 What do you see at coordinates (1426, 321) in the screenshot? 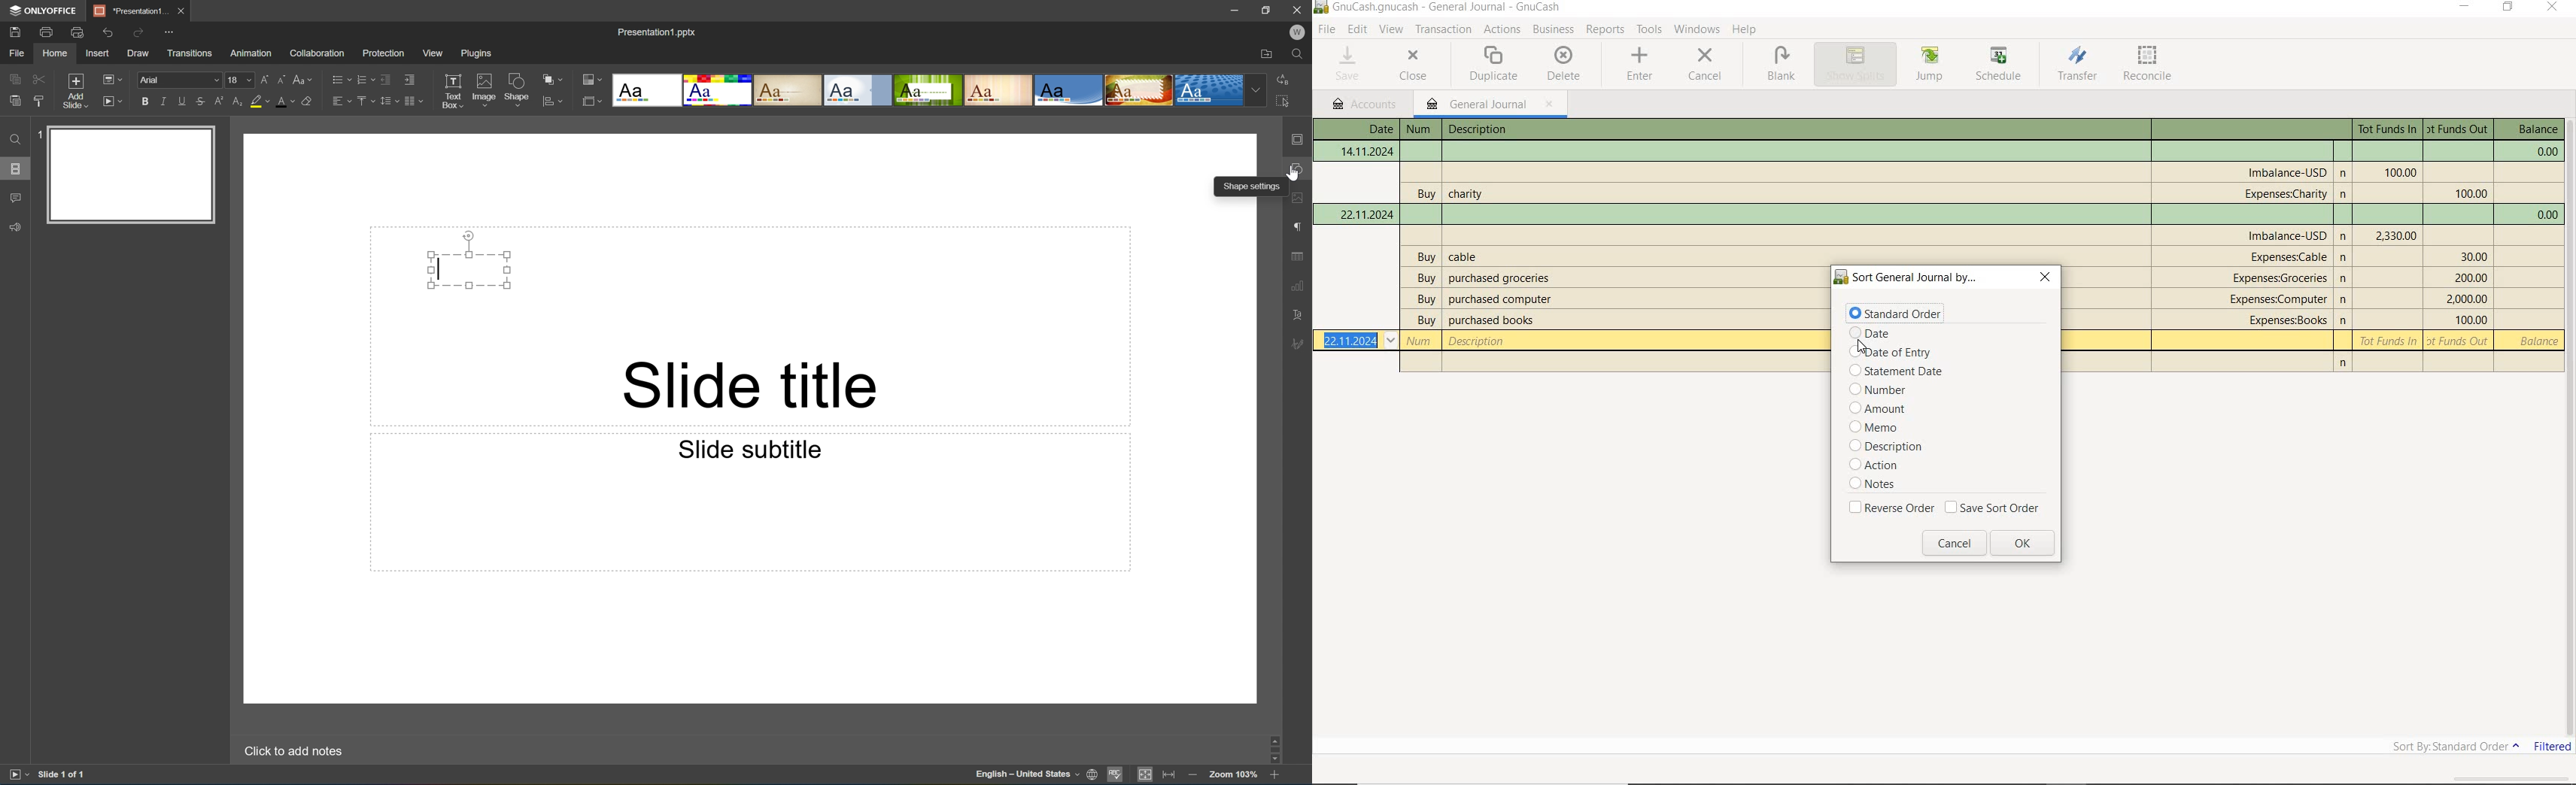
I see `buy` at bounding box center [1426, 321].